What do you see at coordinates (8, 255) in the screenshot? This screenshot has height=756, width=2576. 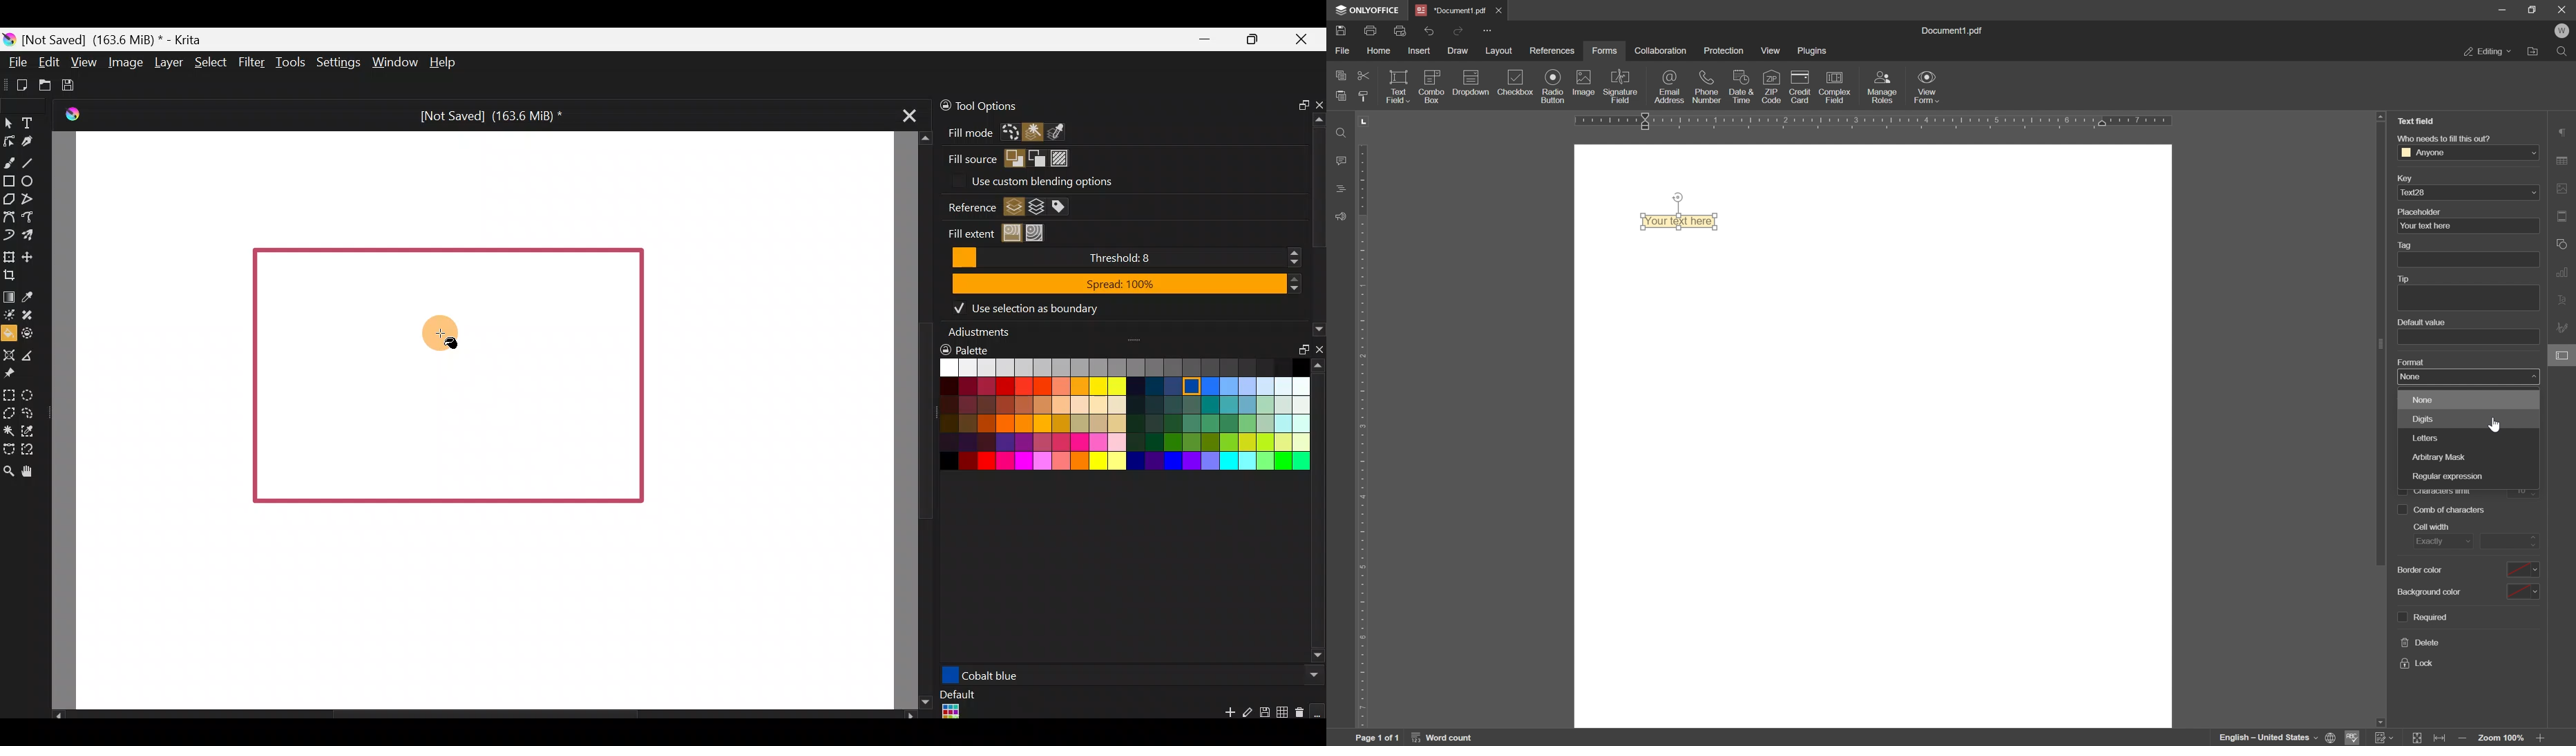 I see `Transform a layer/selection` at bounding box center [8, 255].